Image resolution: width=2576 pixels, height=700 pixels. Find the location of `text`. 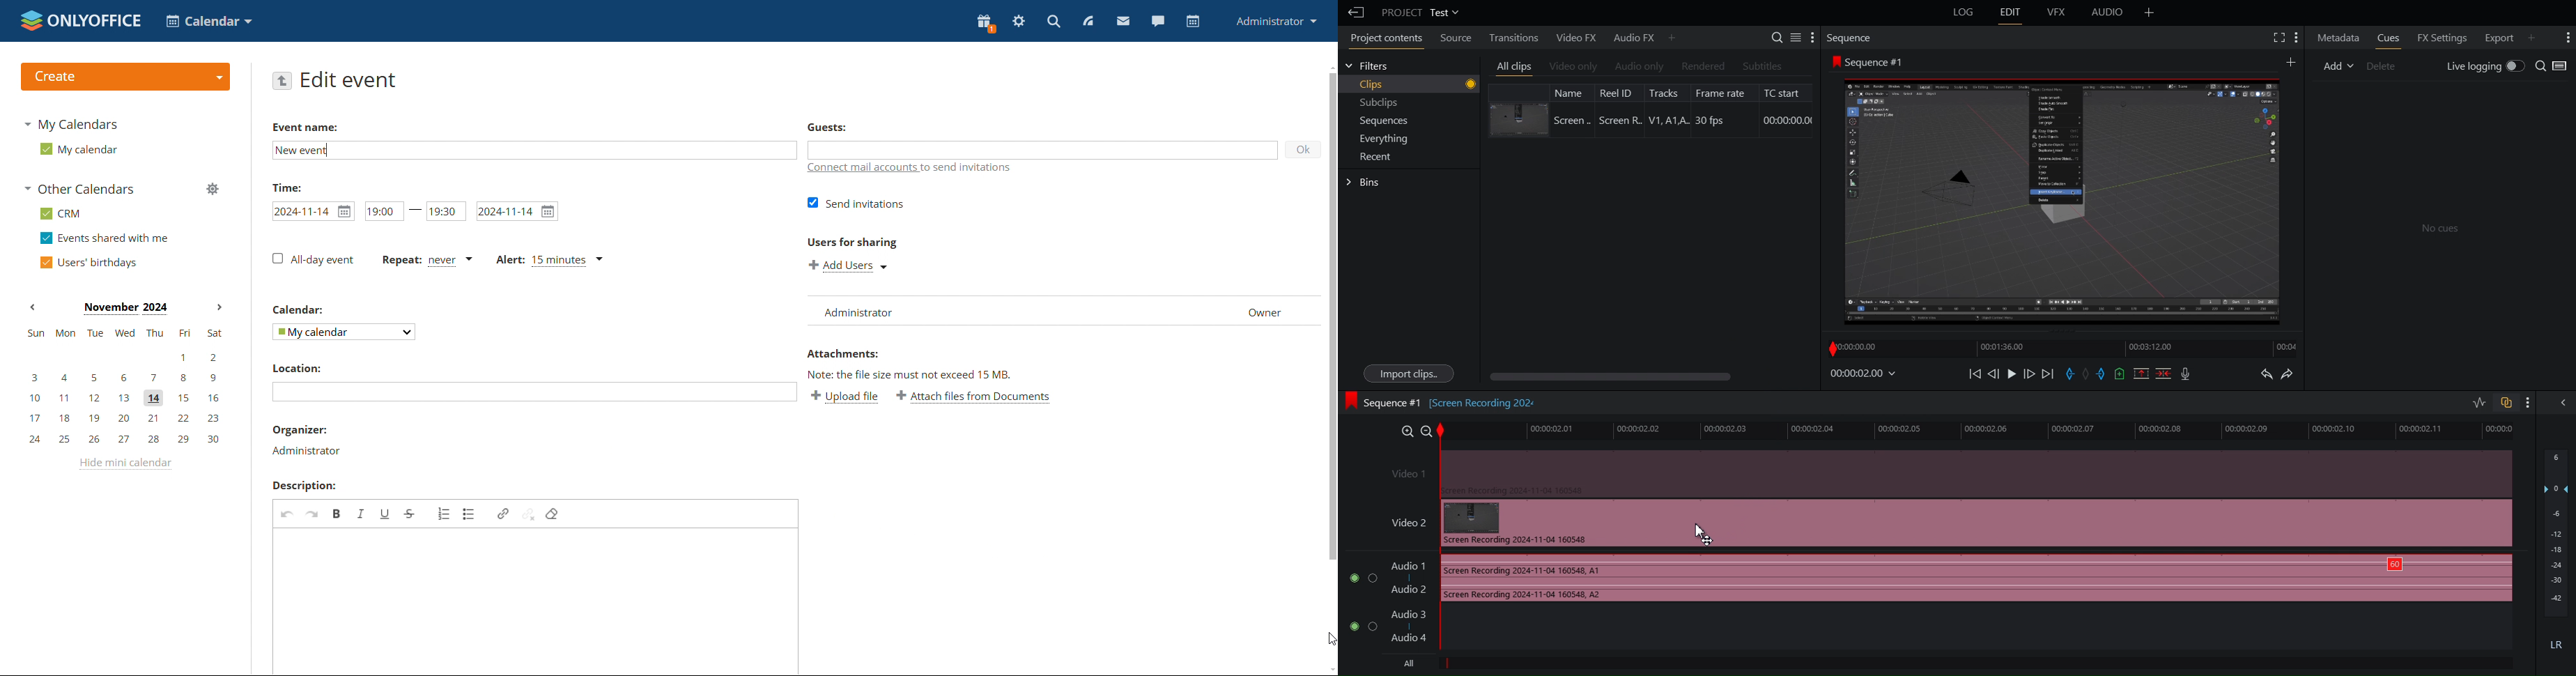

text is located at coordinates (914, 376).